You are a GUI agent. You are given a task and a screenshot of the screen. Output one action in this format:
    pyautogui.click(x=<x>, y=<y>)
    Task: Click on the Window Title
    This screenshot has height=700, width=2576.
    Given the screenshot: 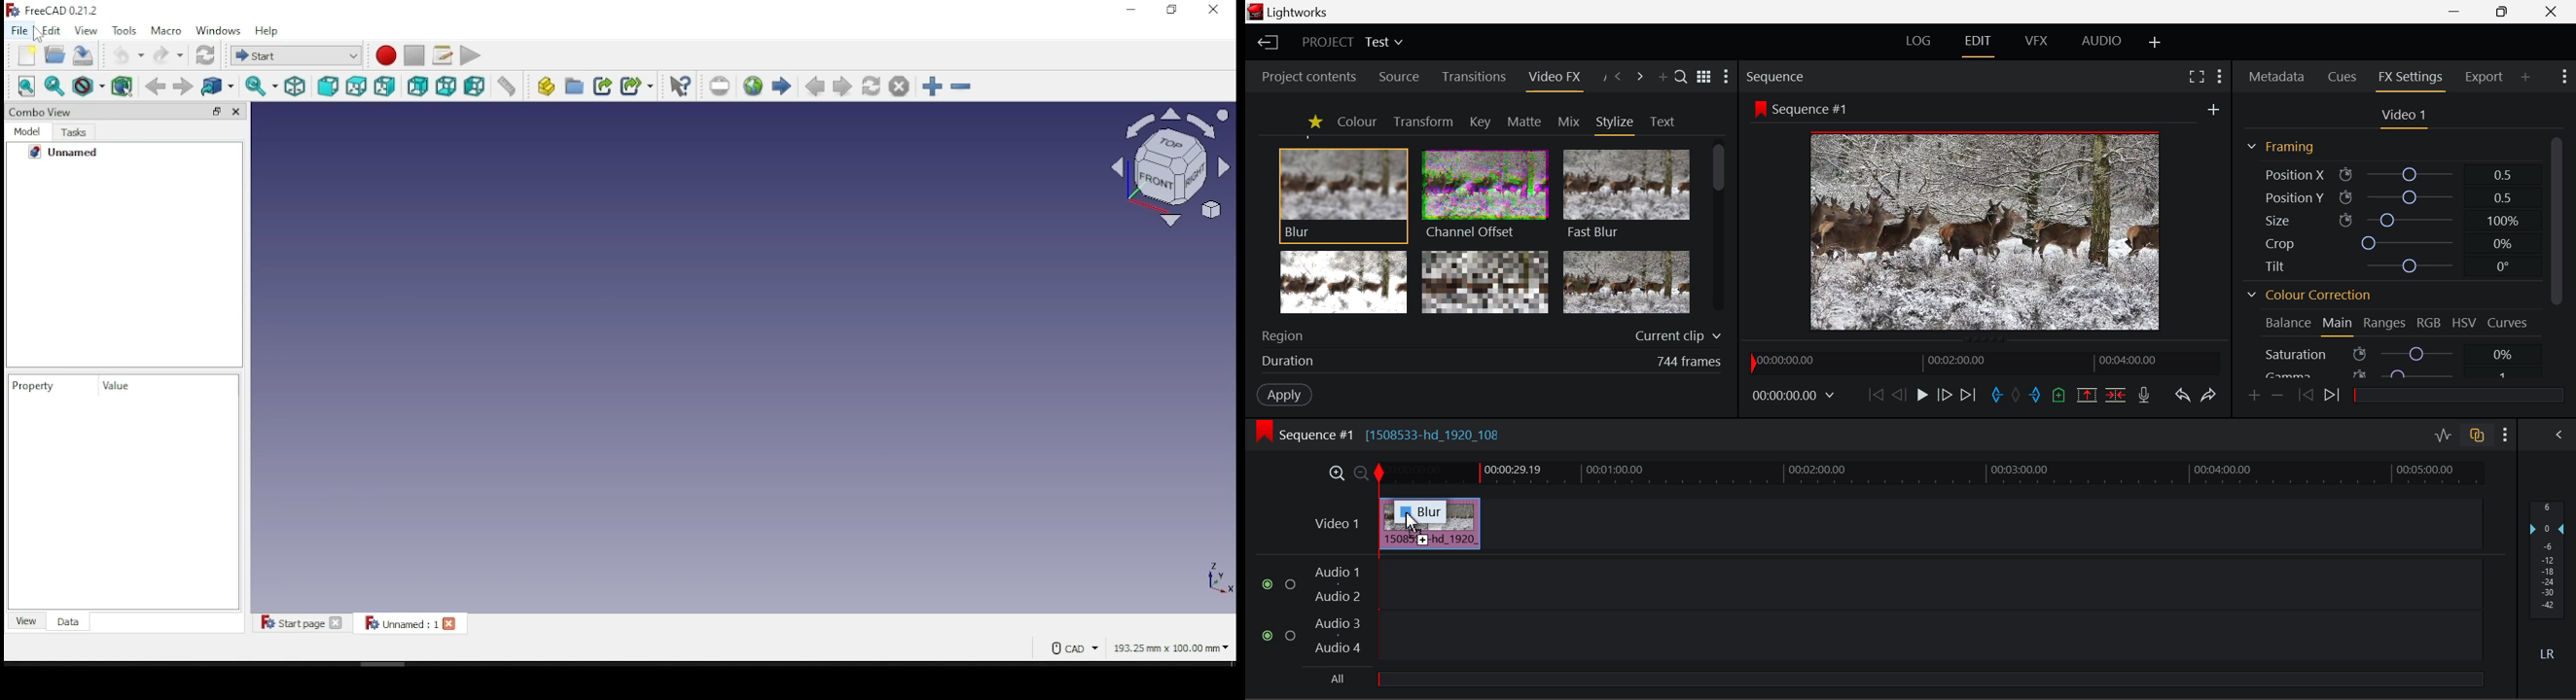 What is the action you would take?
    pyautogui.click(x=1292, y=12)
    